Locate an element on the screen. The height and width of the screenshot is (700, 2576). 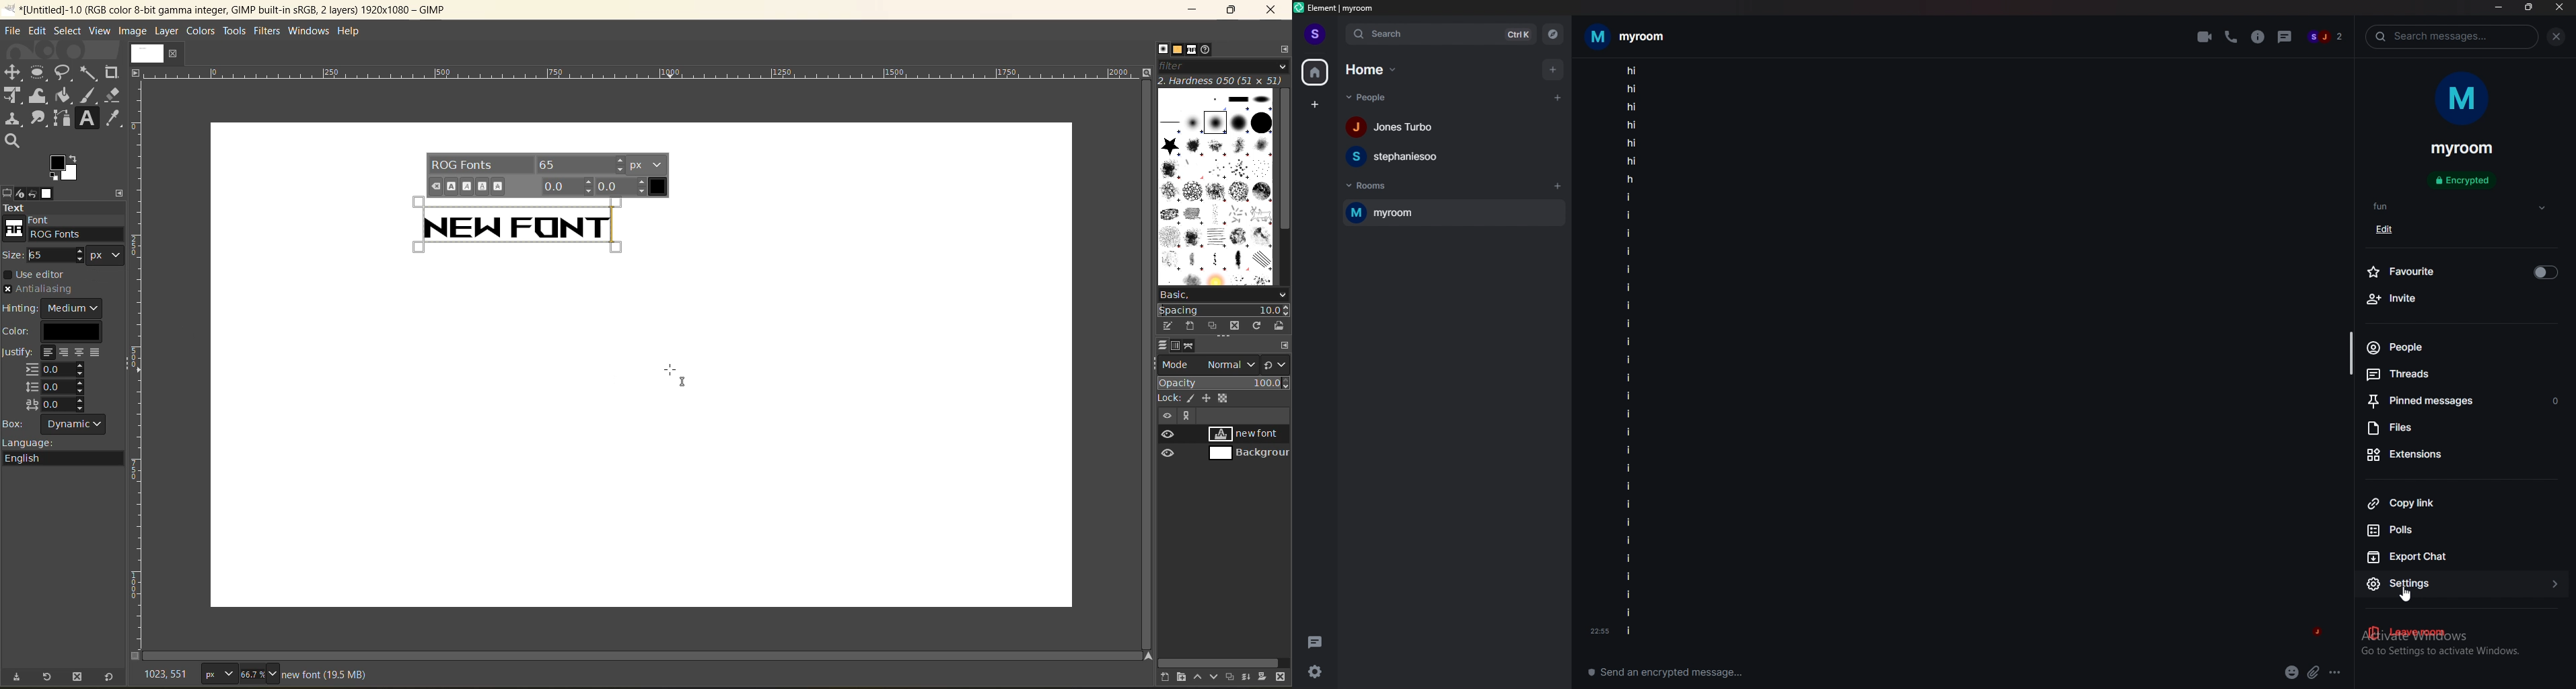
device status is located at coordinates (22, 193).